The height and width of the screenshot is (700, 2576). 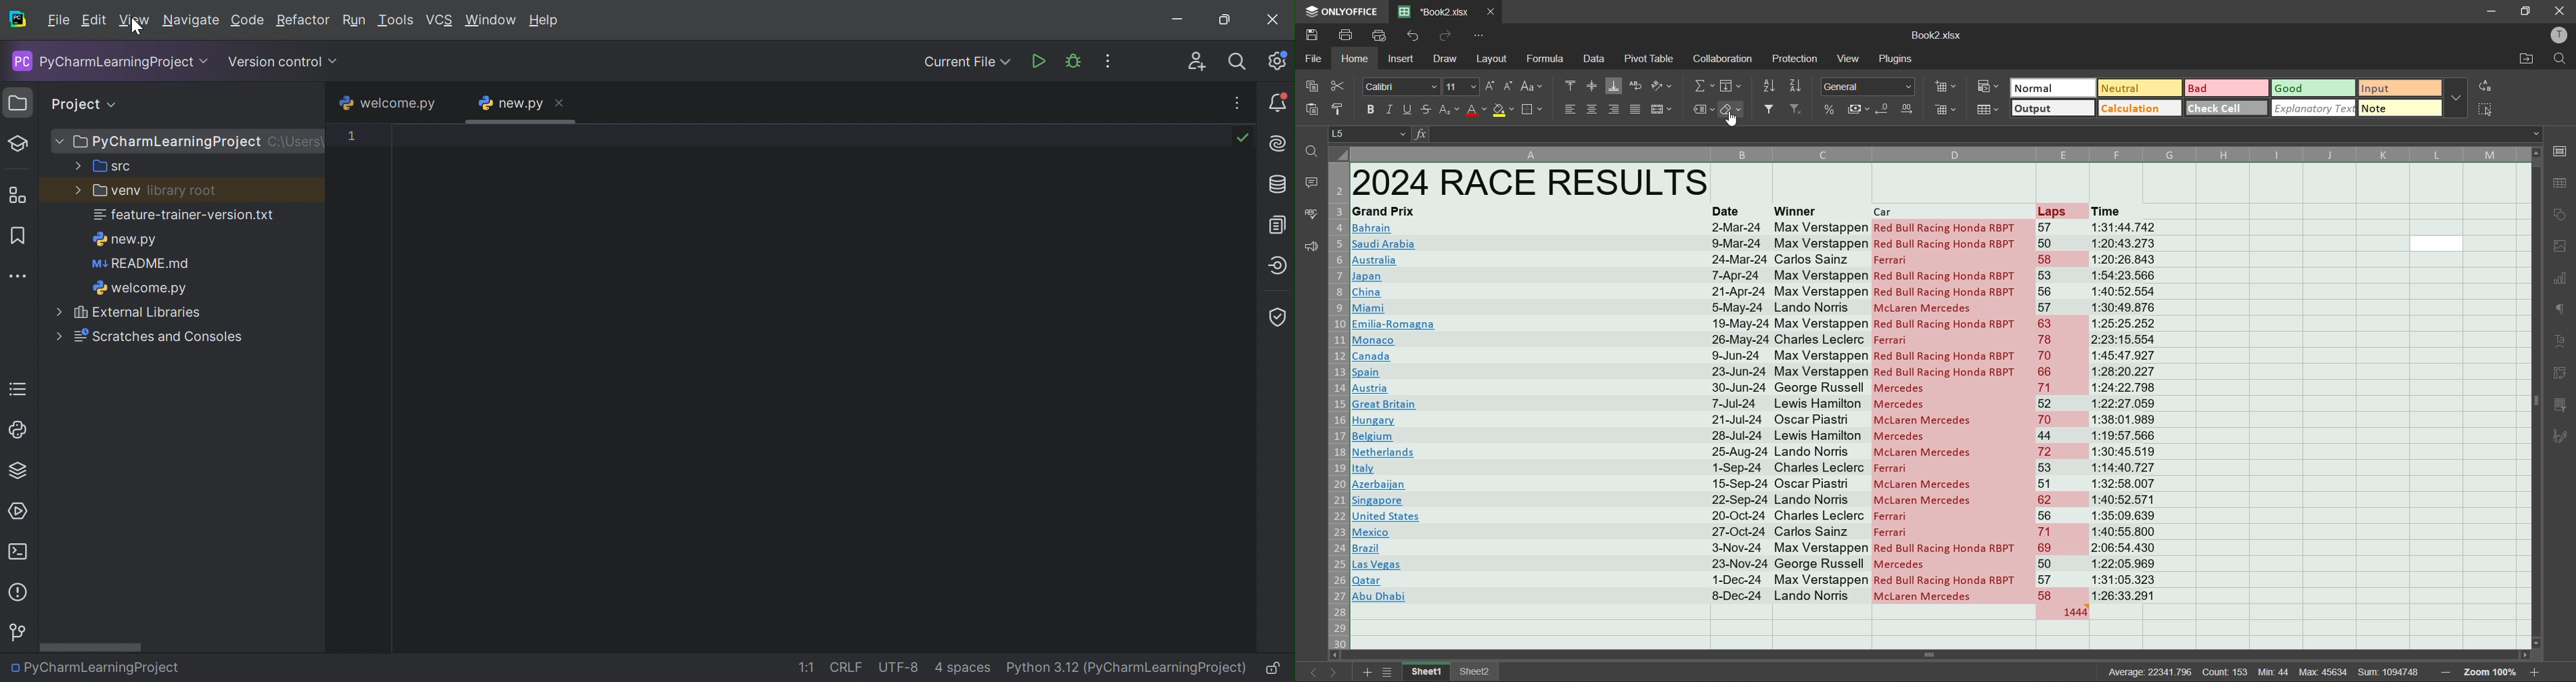 I want to click on formula bar, so click(x=1977, y=134).